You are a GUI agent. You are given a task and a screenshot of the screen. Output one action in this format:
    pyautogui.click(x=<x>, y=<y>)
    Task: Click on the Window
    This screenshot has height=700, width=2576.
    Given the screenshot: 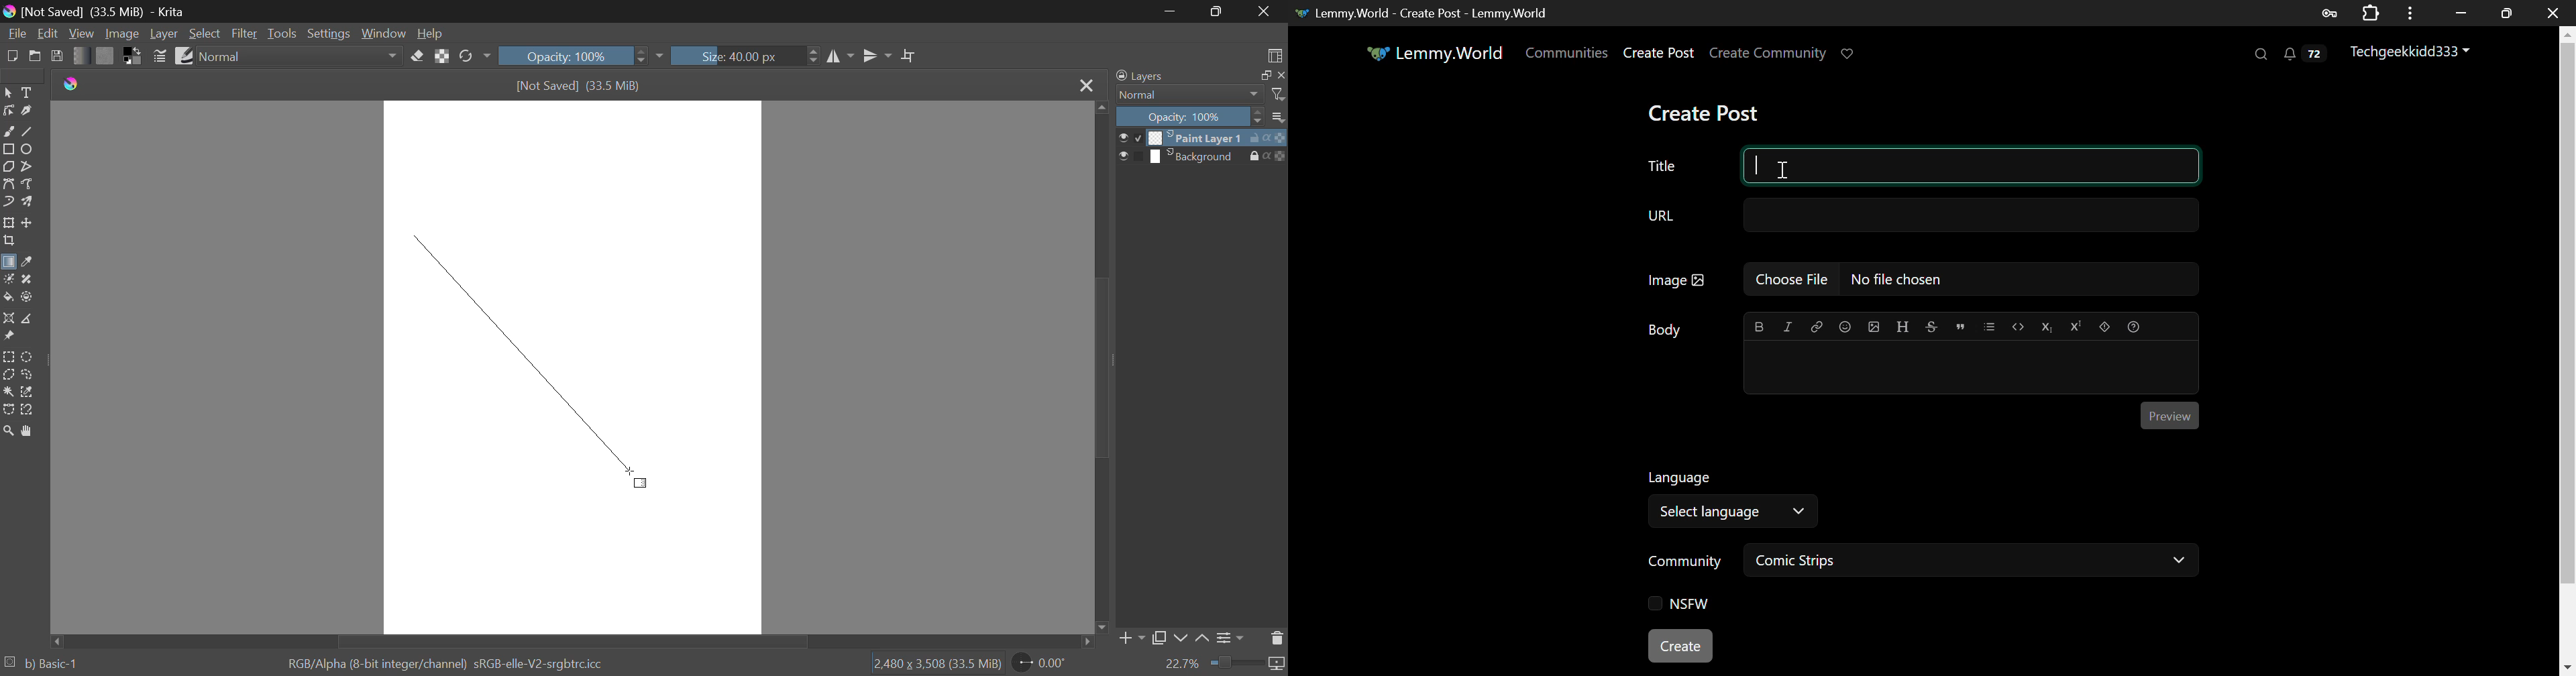 What is the action you would take?
    pyautogui.click(x=382, y=34)
    